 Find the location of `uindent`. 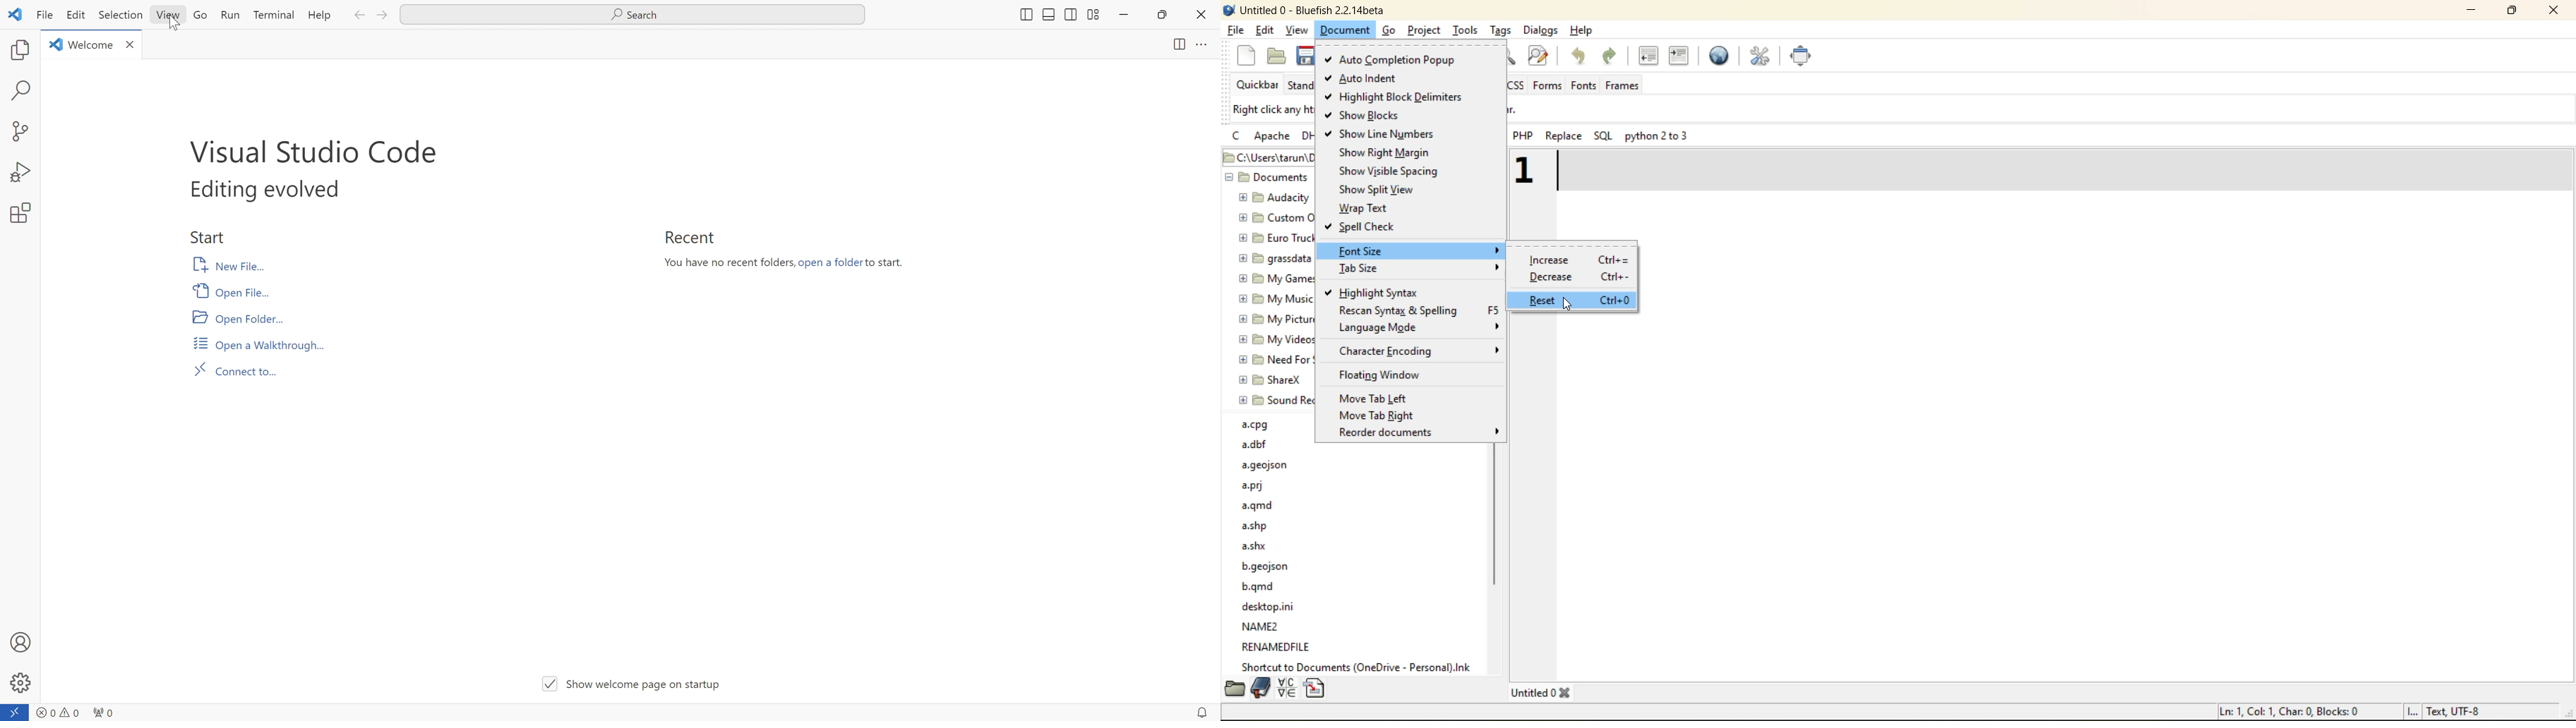

uindent is located at coordinates (1651, 57).